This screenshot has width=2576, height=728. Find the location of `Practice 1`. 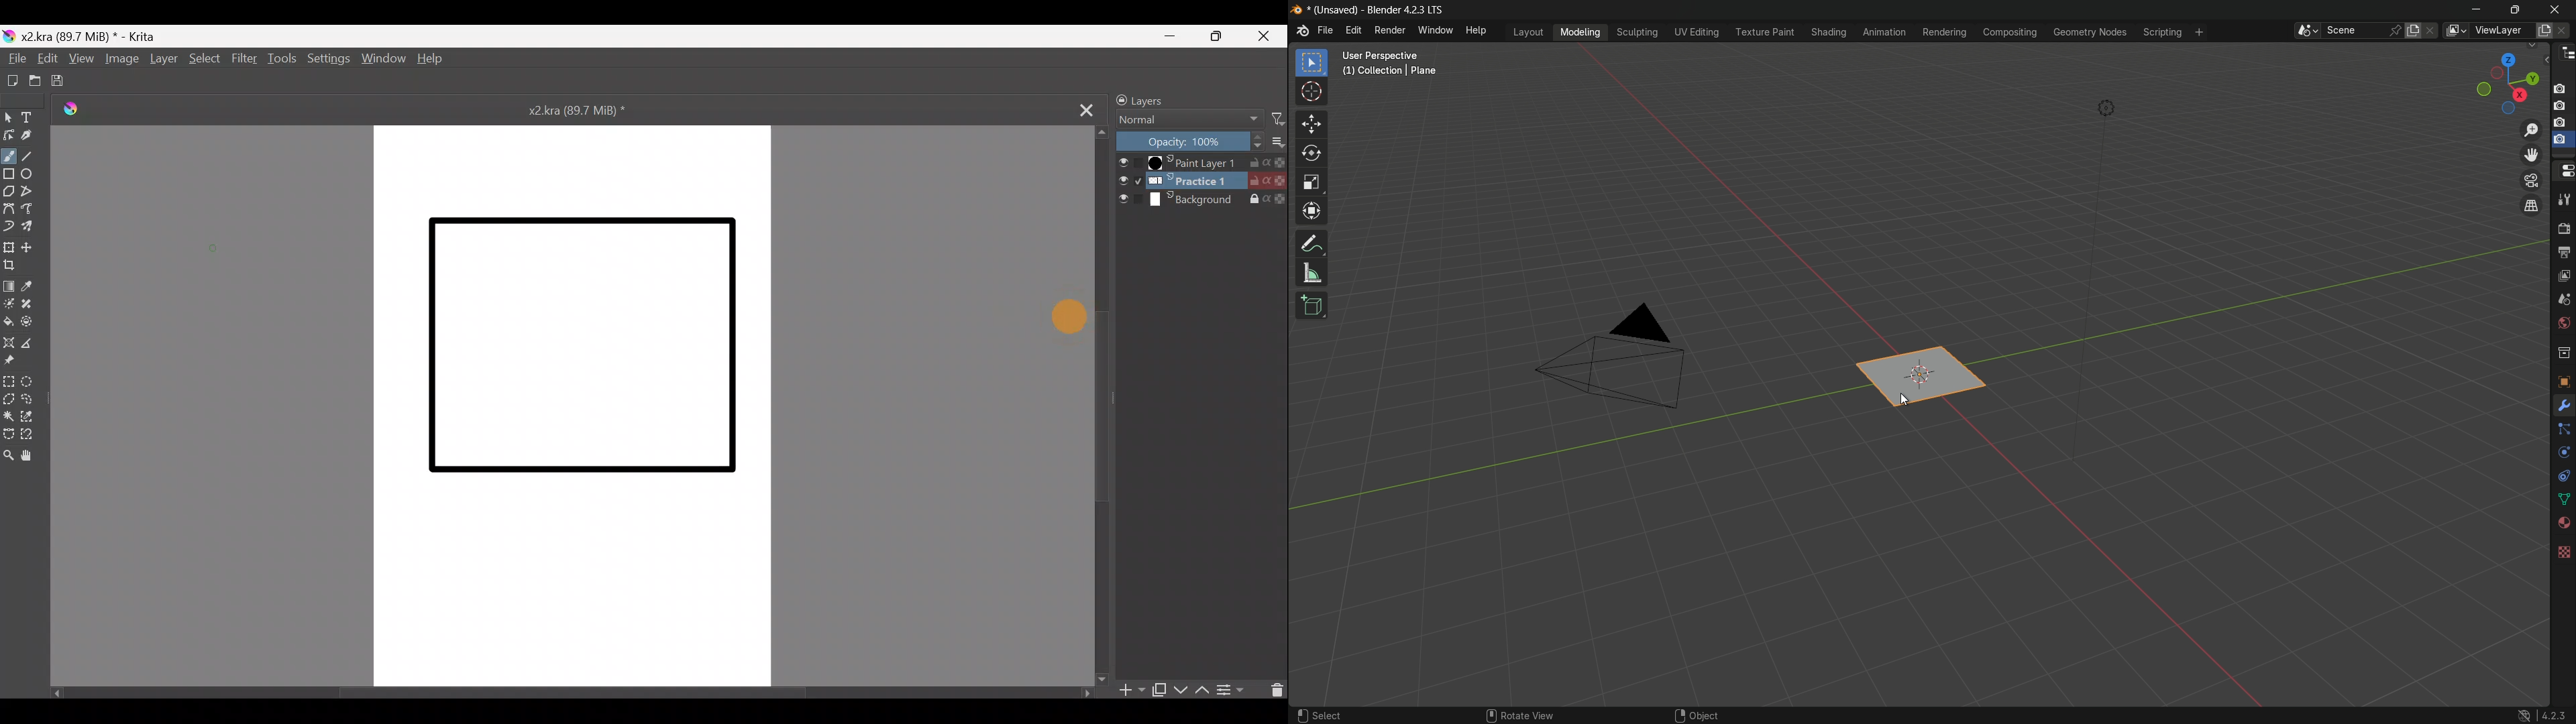

Practice 1 is located at coordinates (1200, 198).